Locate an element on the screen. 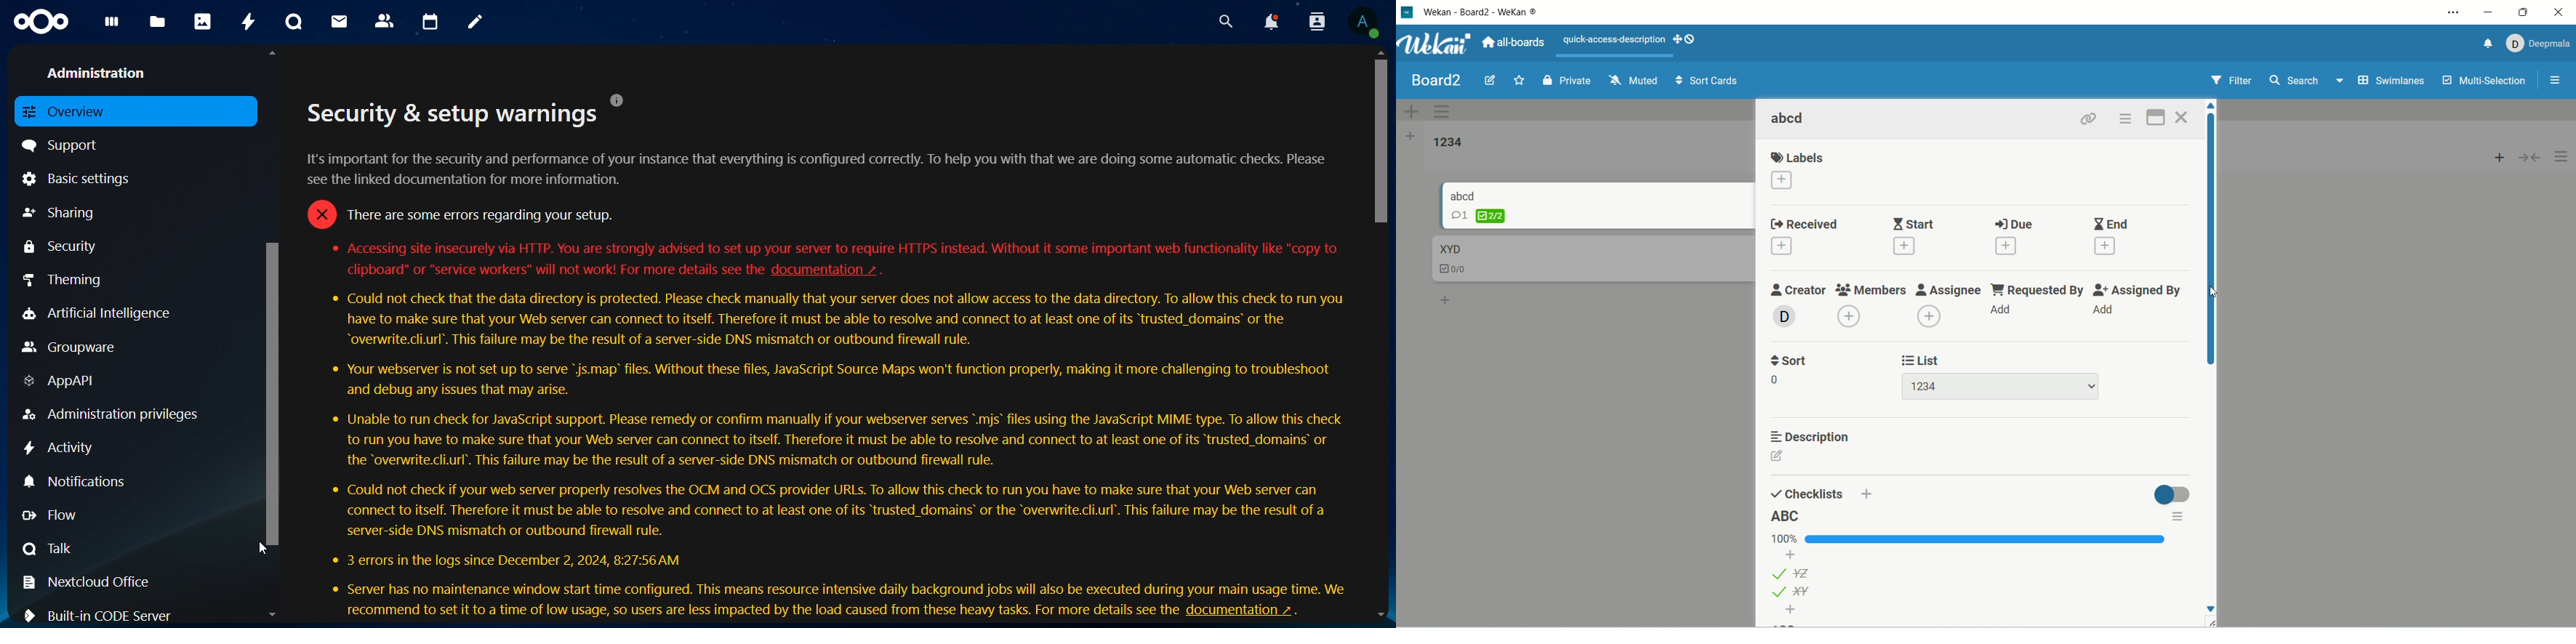  SHOW-DESKTOP-DRAG-HANDLES is located at coordinates (1684, 39).